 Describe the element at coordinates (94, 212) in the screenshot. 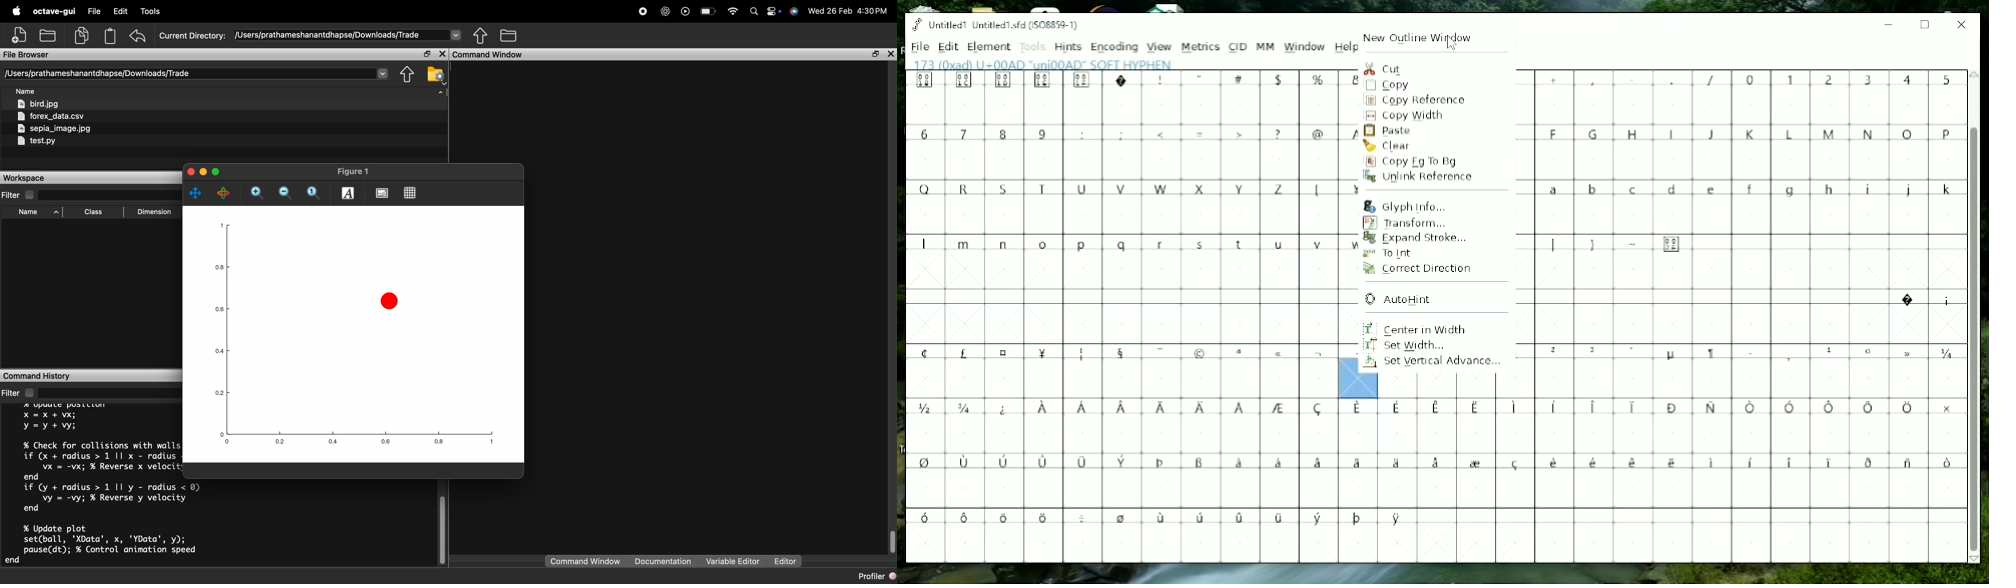

I see `Class` at that location.